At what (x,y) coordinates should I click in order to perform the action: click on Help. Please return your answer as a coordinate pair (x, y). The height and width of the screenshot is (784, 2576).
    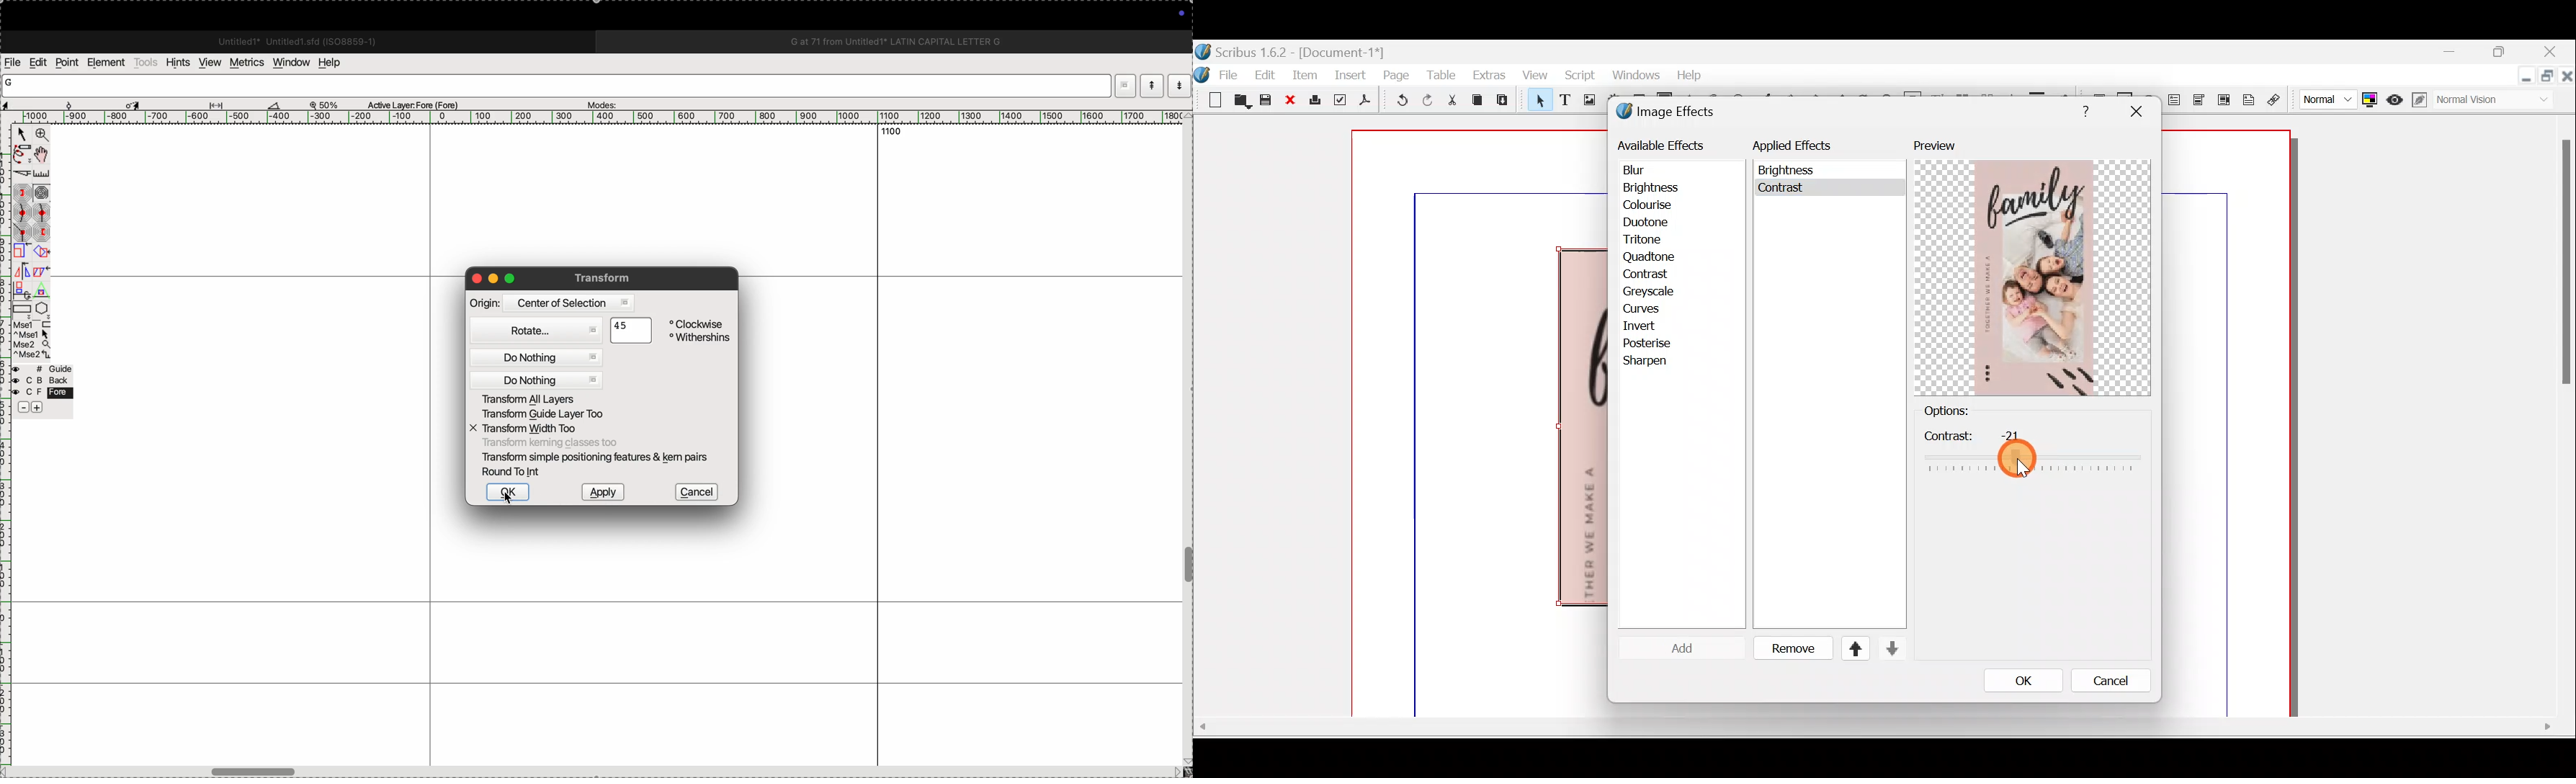
    Looking at the image, I should click on (1689, 73).